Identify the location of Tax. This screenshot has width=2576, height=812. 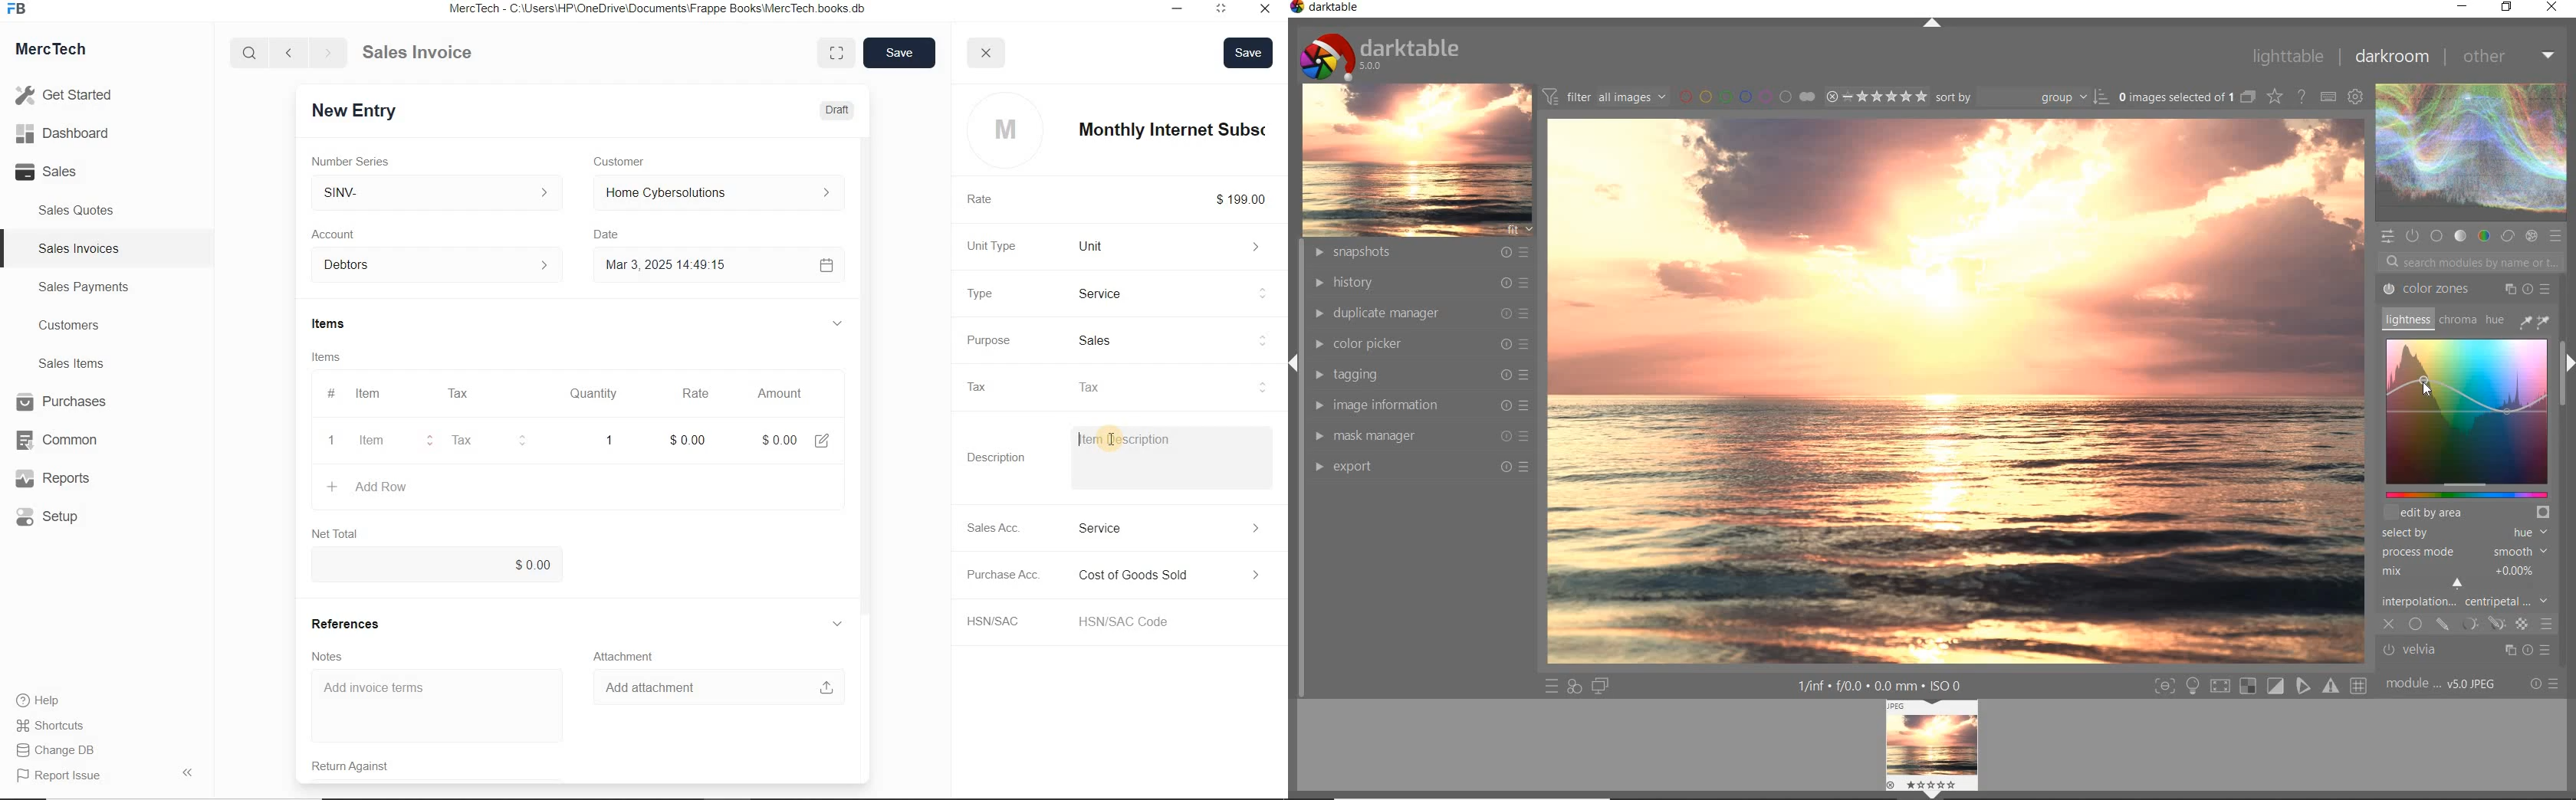
(975, 386).